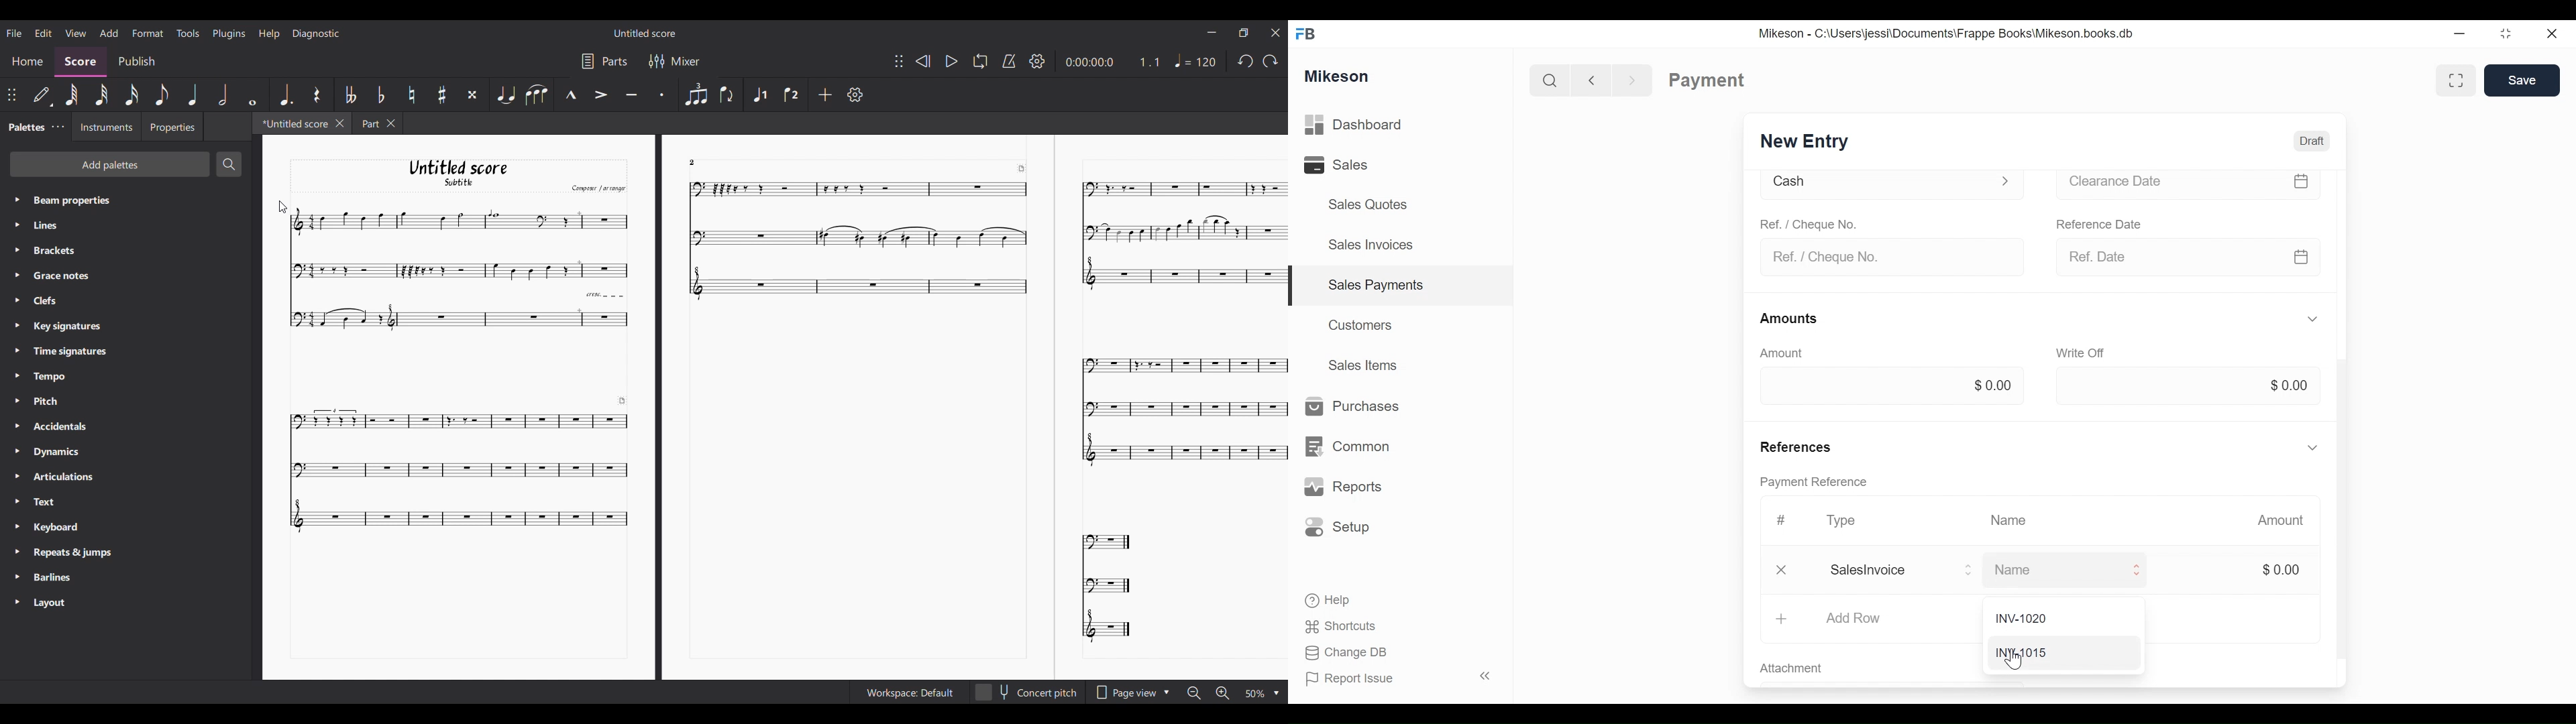 This screenshot has height=728, width=2576. Describe the element at coordinates (1346, 623) in the screenshot. I see `Shortcuts` at that location.